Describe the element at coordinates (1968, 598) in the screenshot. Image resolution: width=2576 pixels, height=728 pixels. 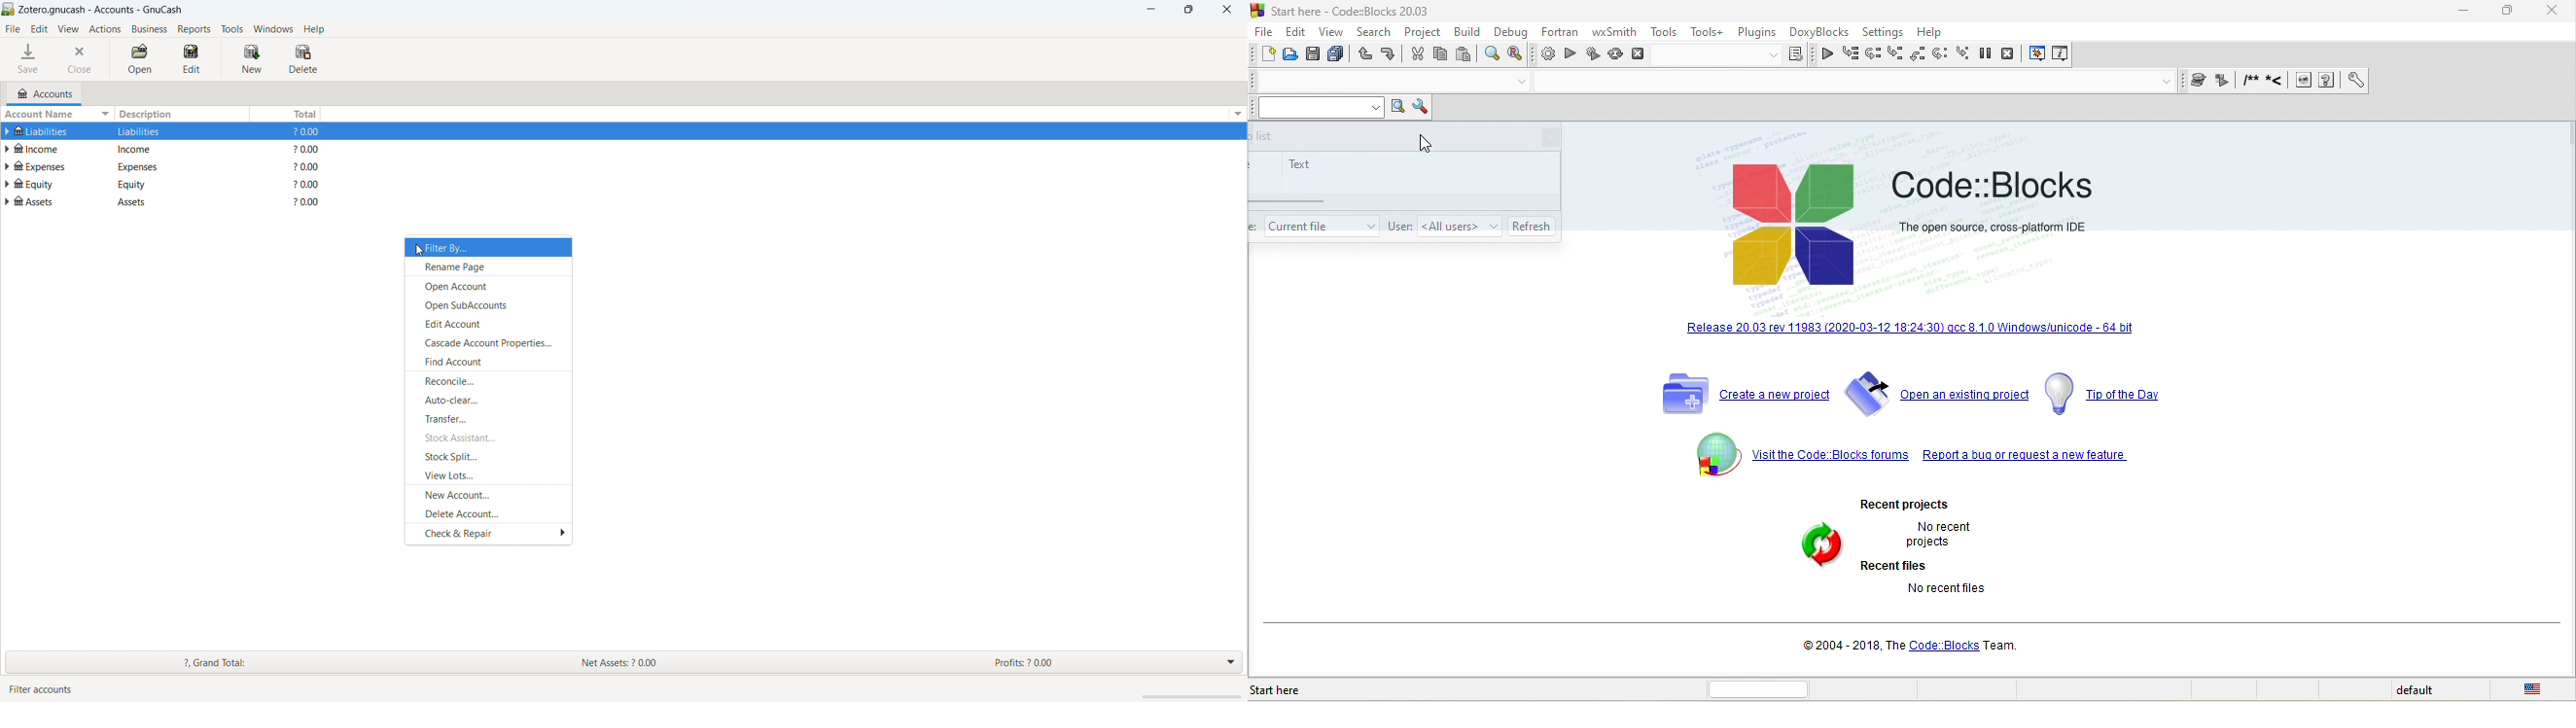
I see `no recent files ` at that location.